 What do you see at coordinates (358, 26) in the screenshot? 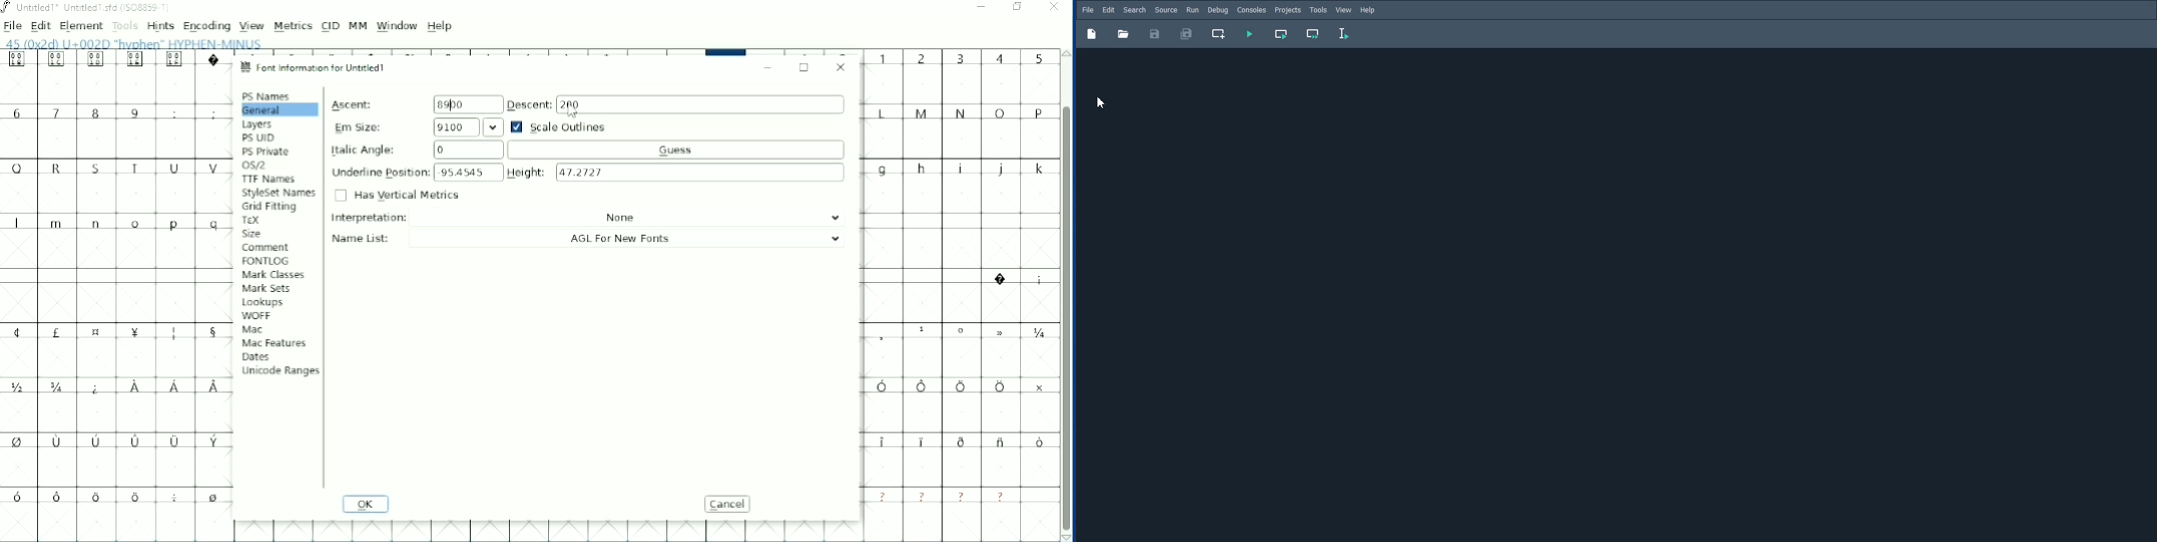
I see `MM` at bounding box center [358, 26].